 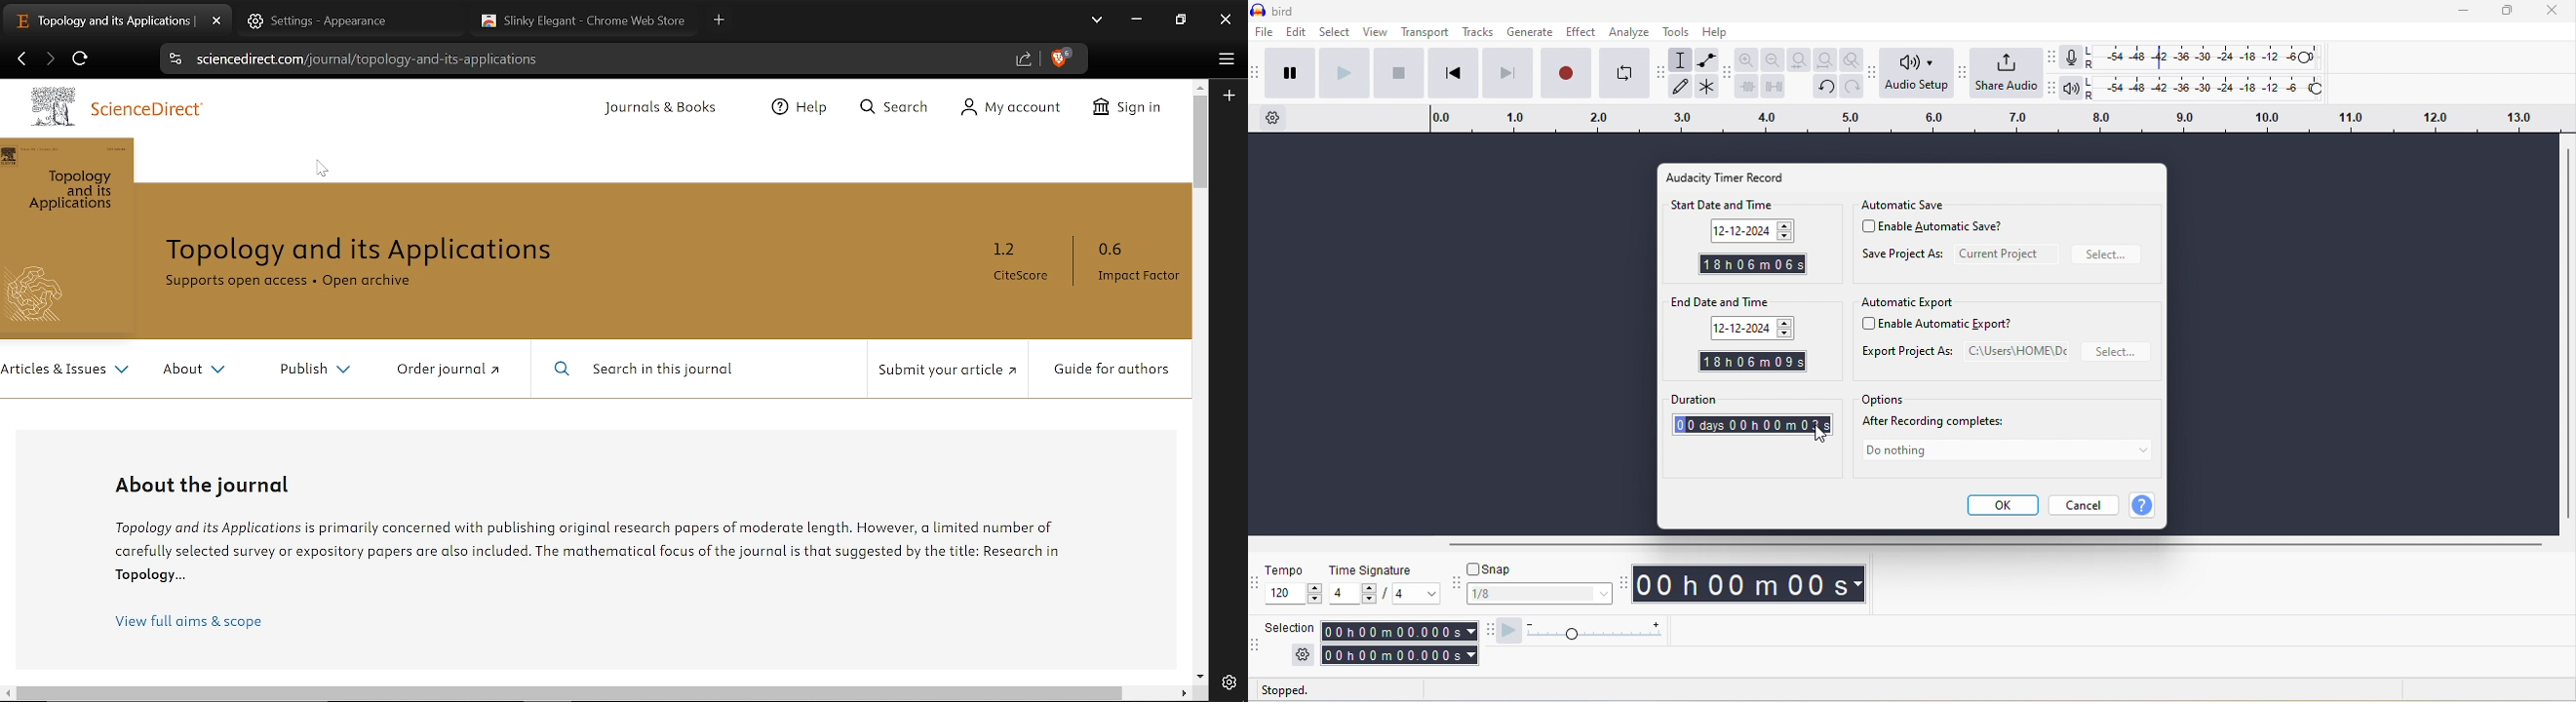 I want to click on enable automatic export?, so click(x=1946, y=325).